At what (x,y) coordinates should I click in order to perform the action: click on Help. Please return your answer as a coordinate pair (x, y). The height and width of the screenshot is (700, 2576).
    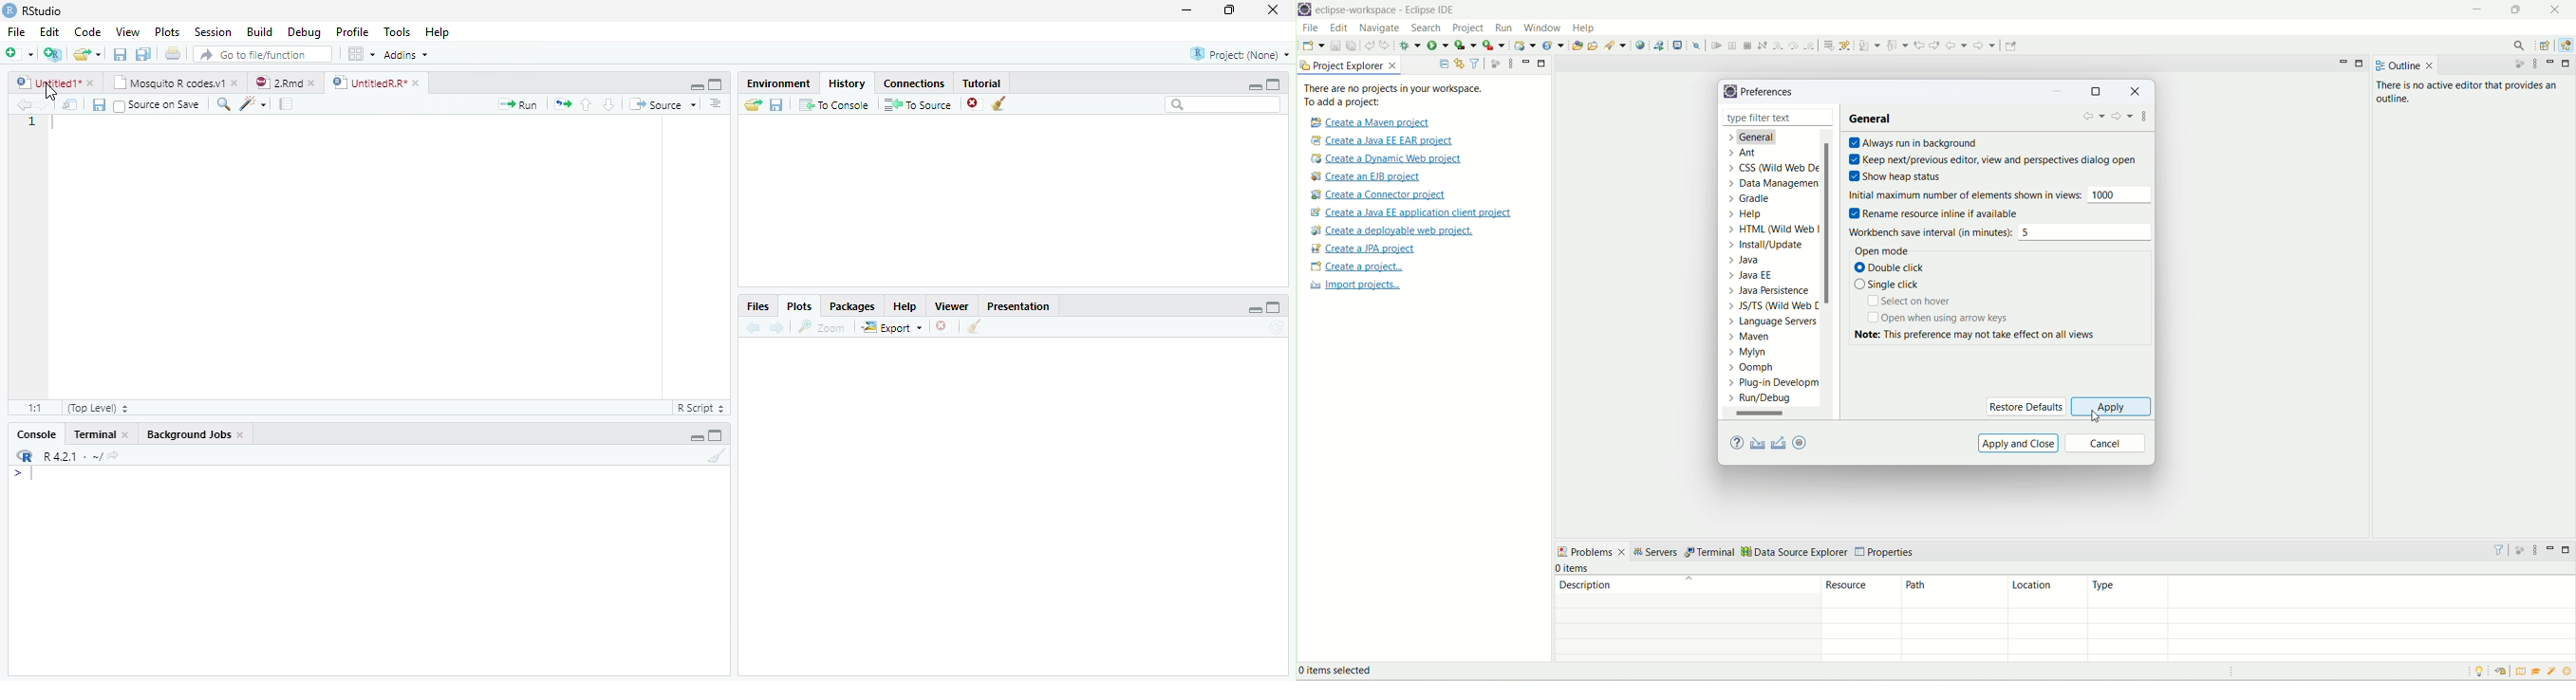
    Looking at the image, I should click on (437, 31).